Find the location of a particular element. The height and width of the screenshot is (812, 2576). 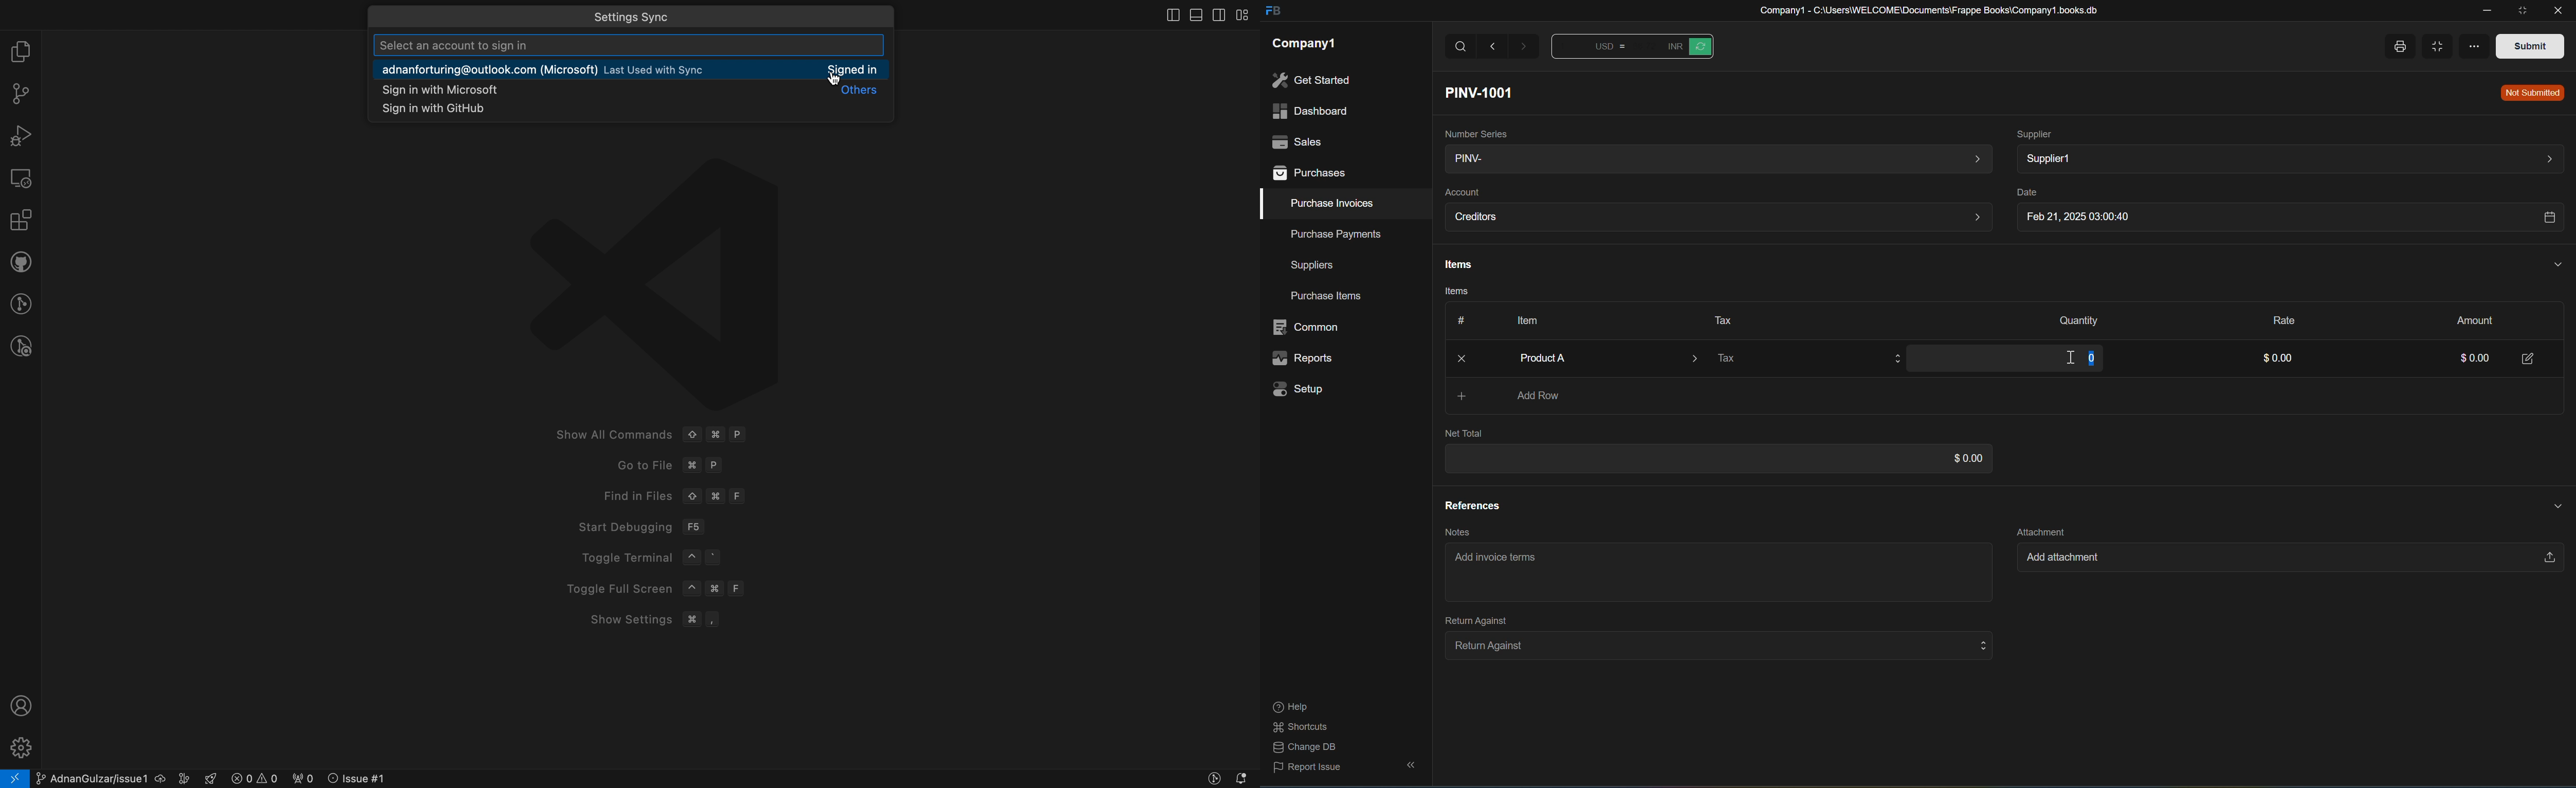

Tax is located at coordinates (1808, 361).